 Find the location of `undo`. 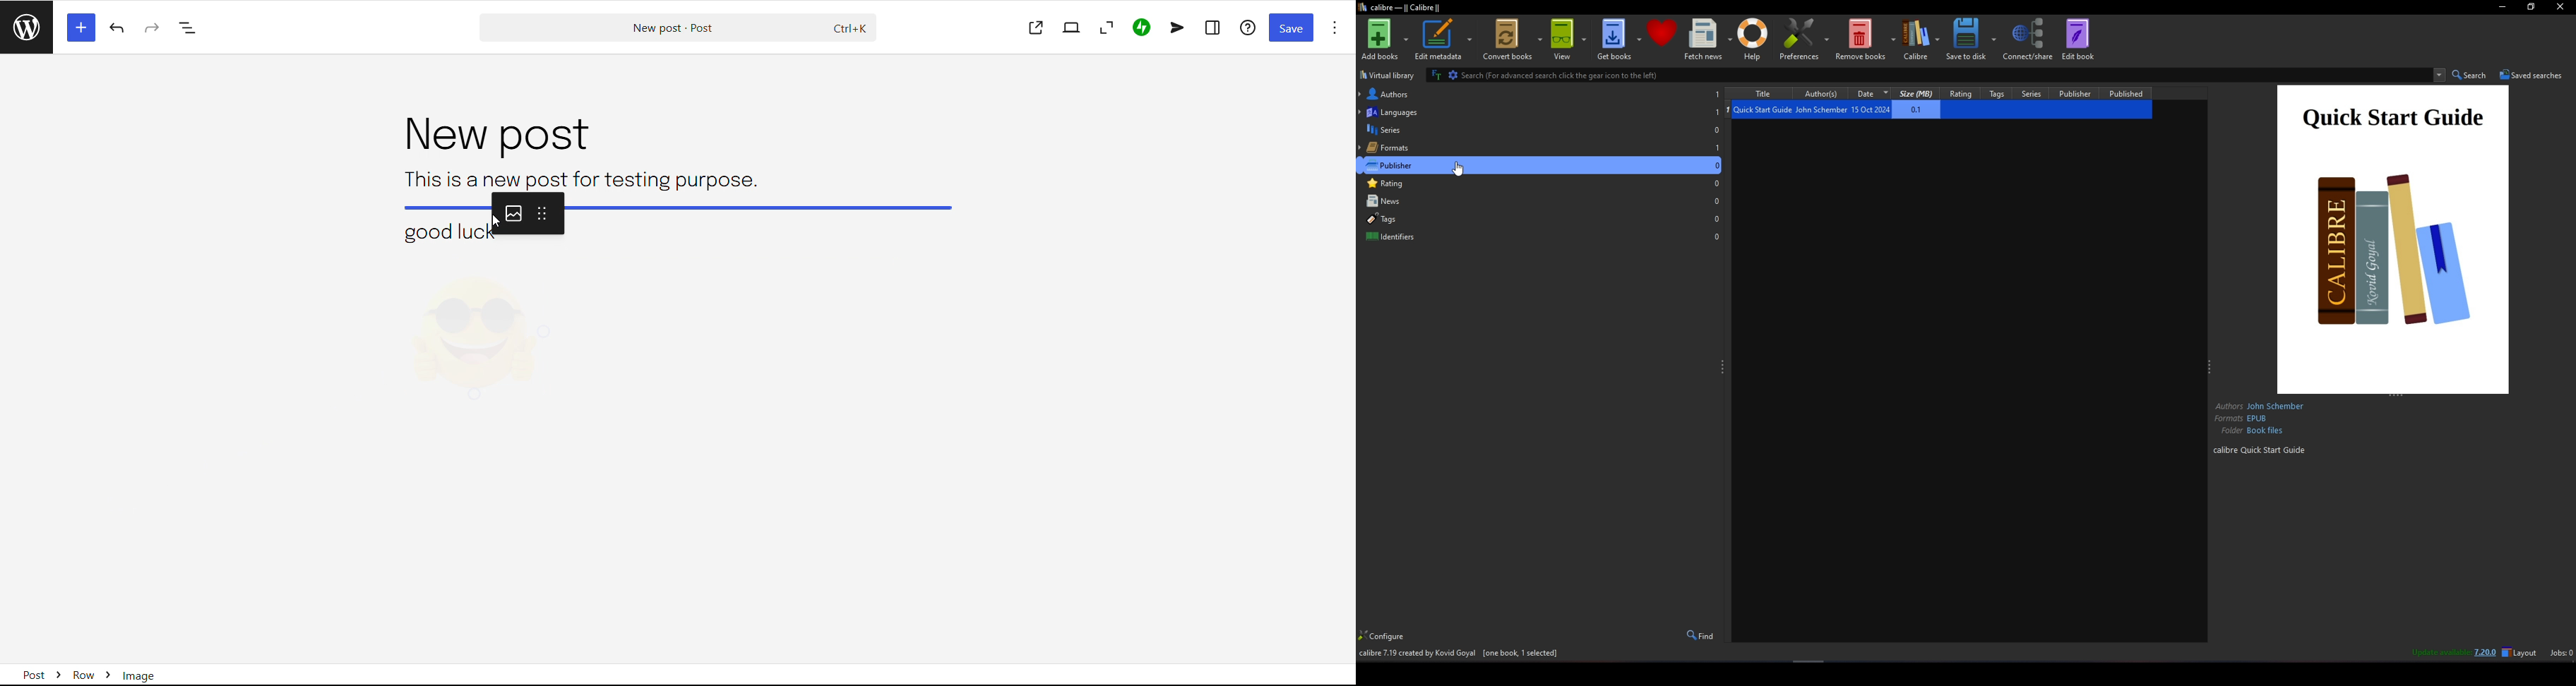

undo is located at coordinates (119, 28).